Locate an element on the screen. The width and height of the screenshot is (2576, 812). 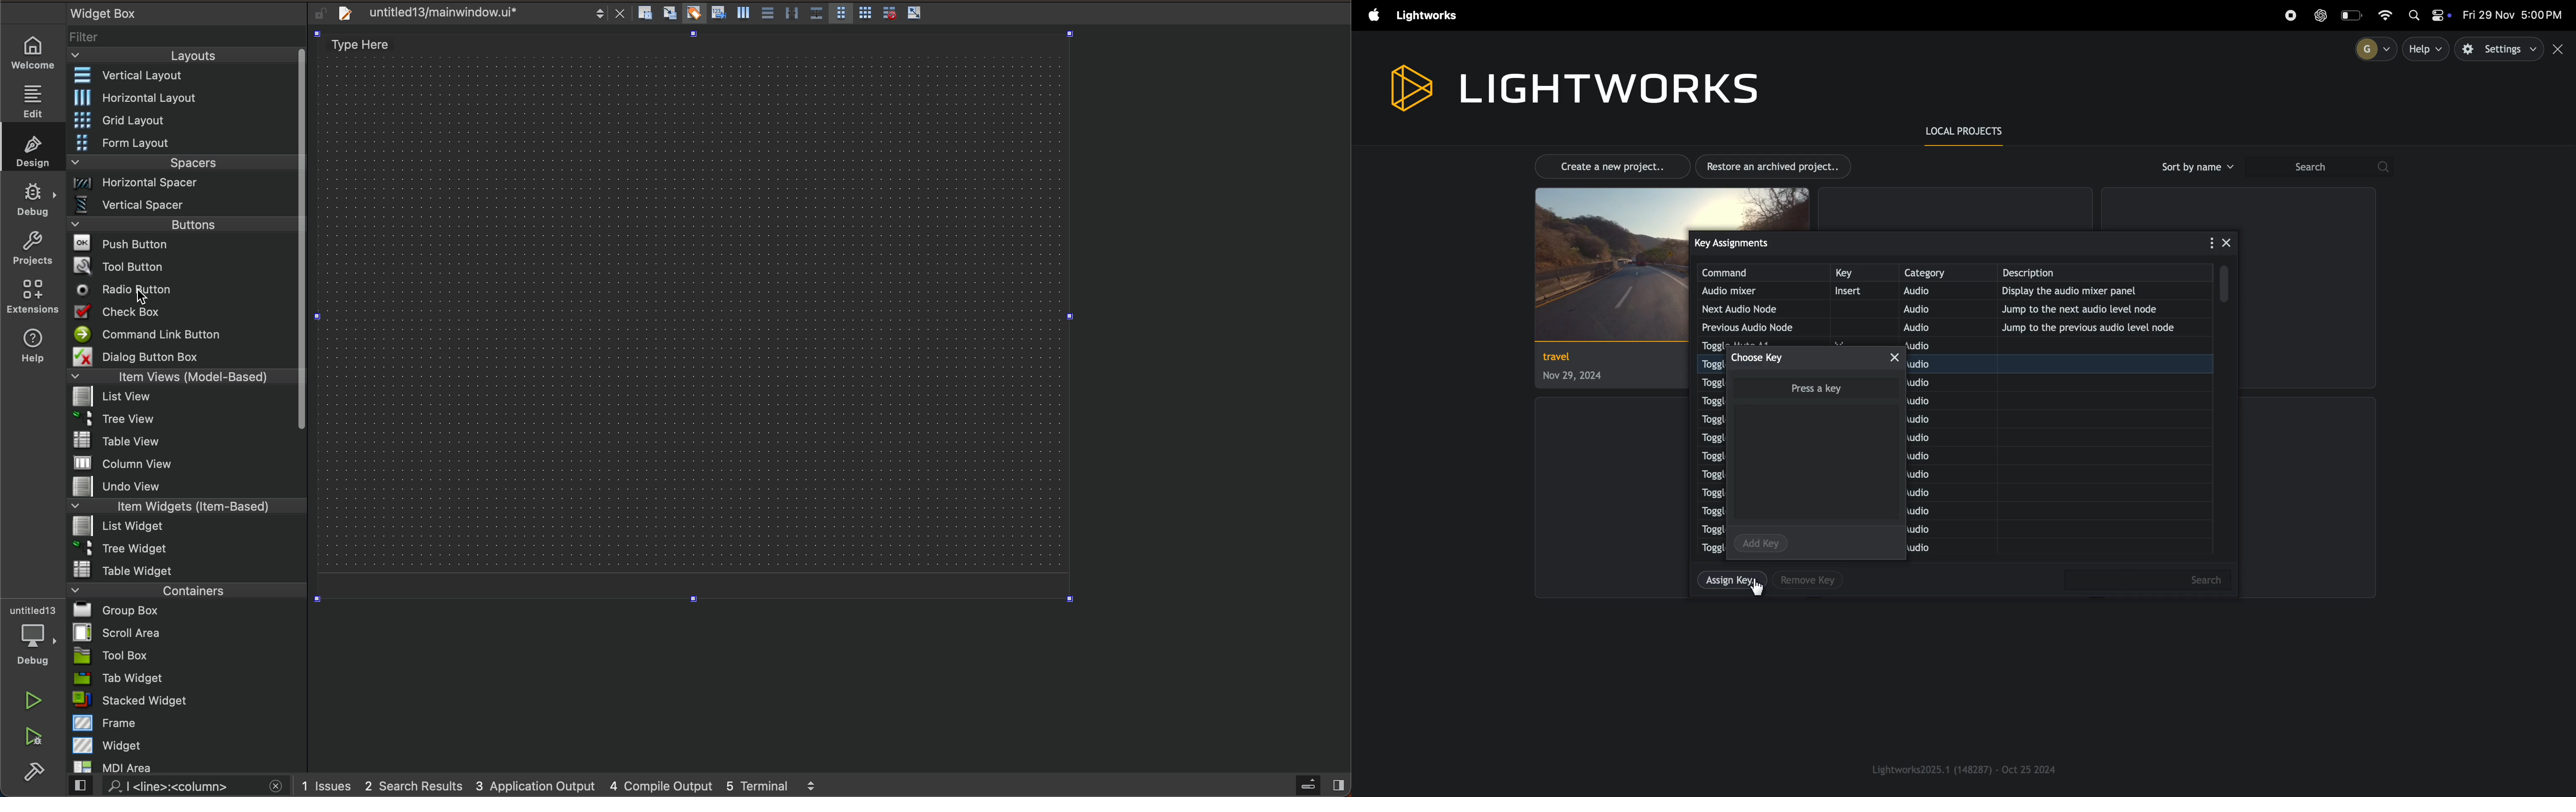
category is located at coordinates (1946, 272).